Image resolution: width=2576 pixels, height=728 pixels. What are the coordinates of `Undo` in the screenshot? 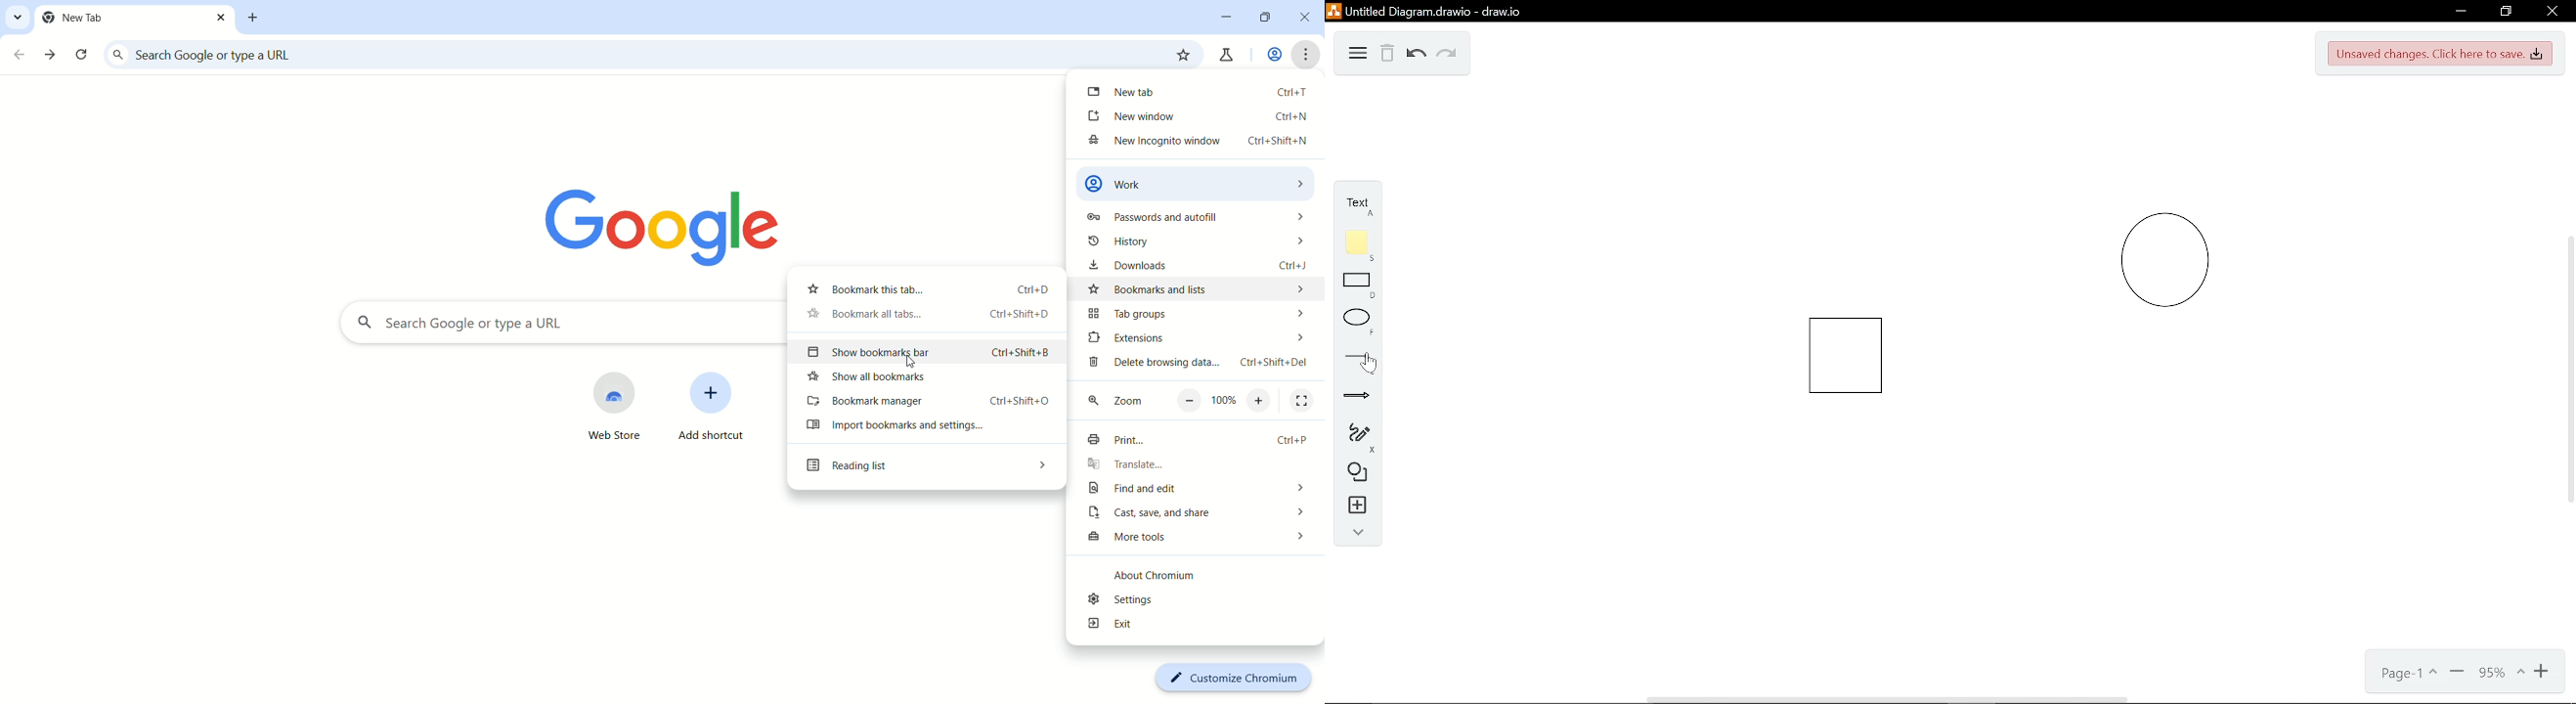 It's located at (1416, 54).